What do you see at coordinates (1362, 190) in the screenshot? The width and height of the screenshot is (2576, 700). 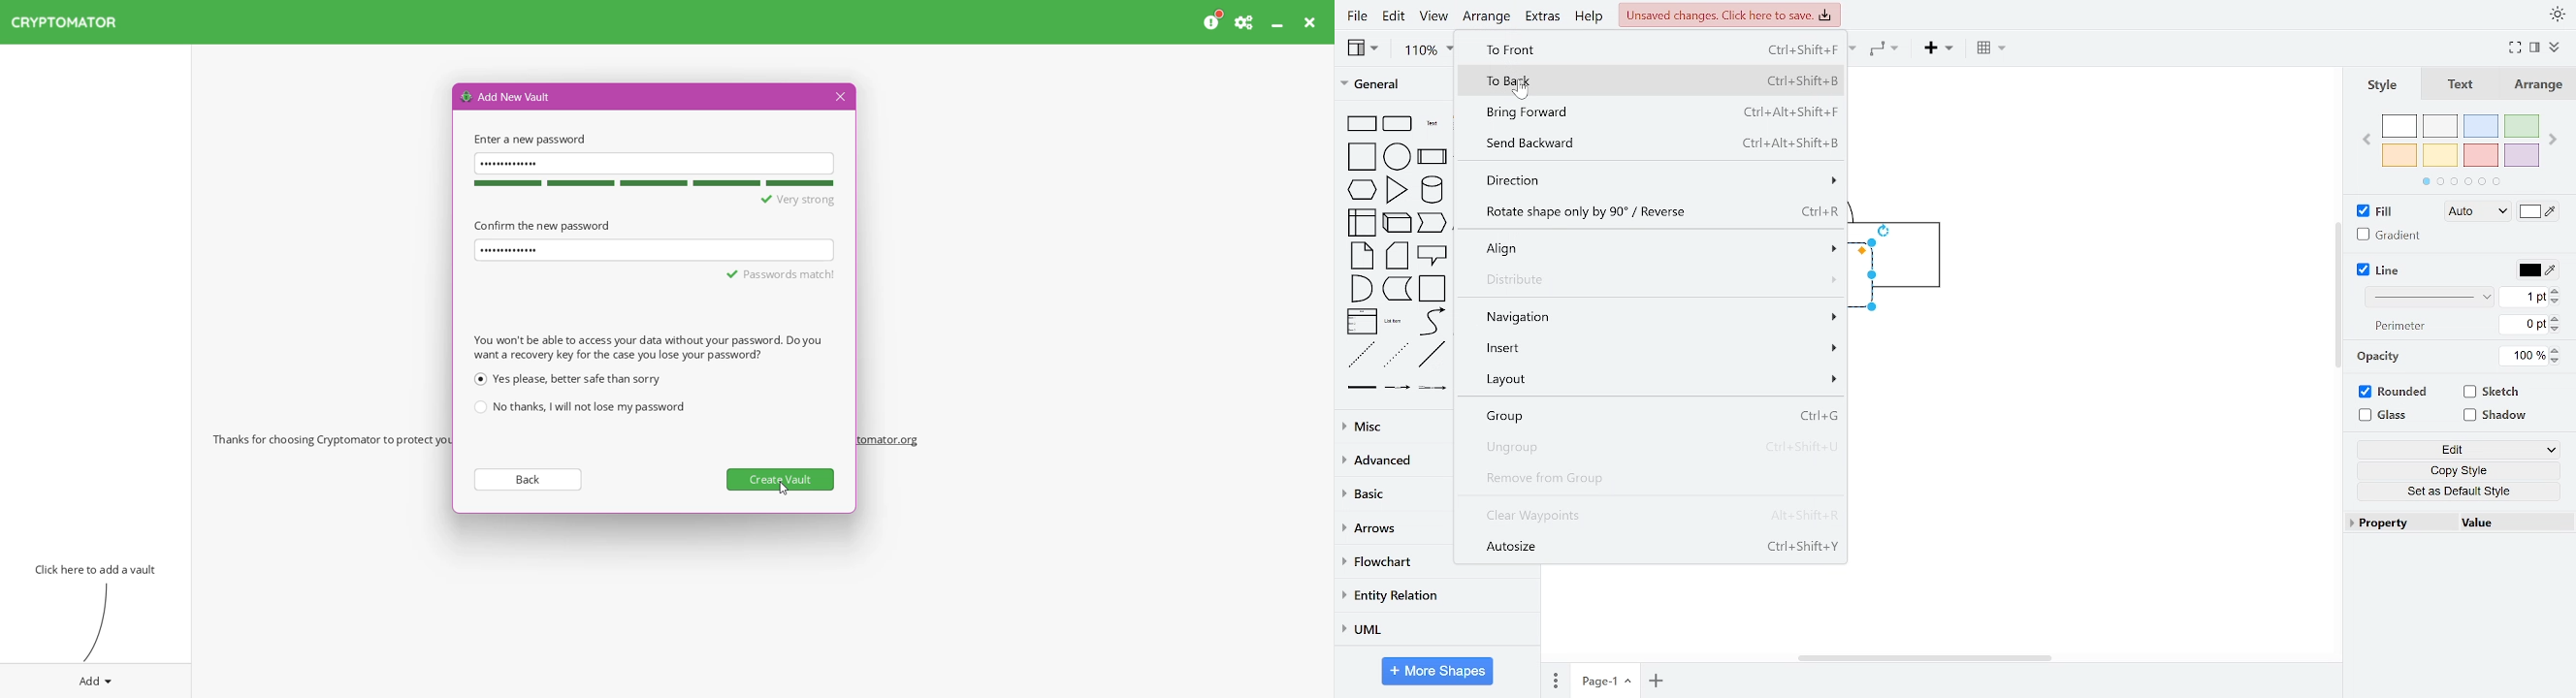 I see `hexagon` at bounding box center [1362, 190].